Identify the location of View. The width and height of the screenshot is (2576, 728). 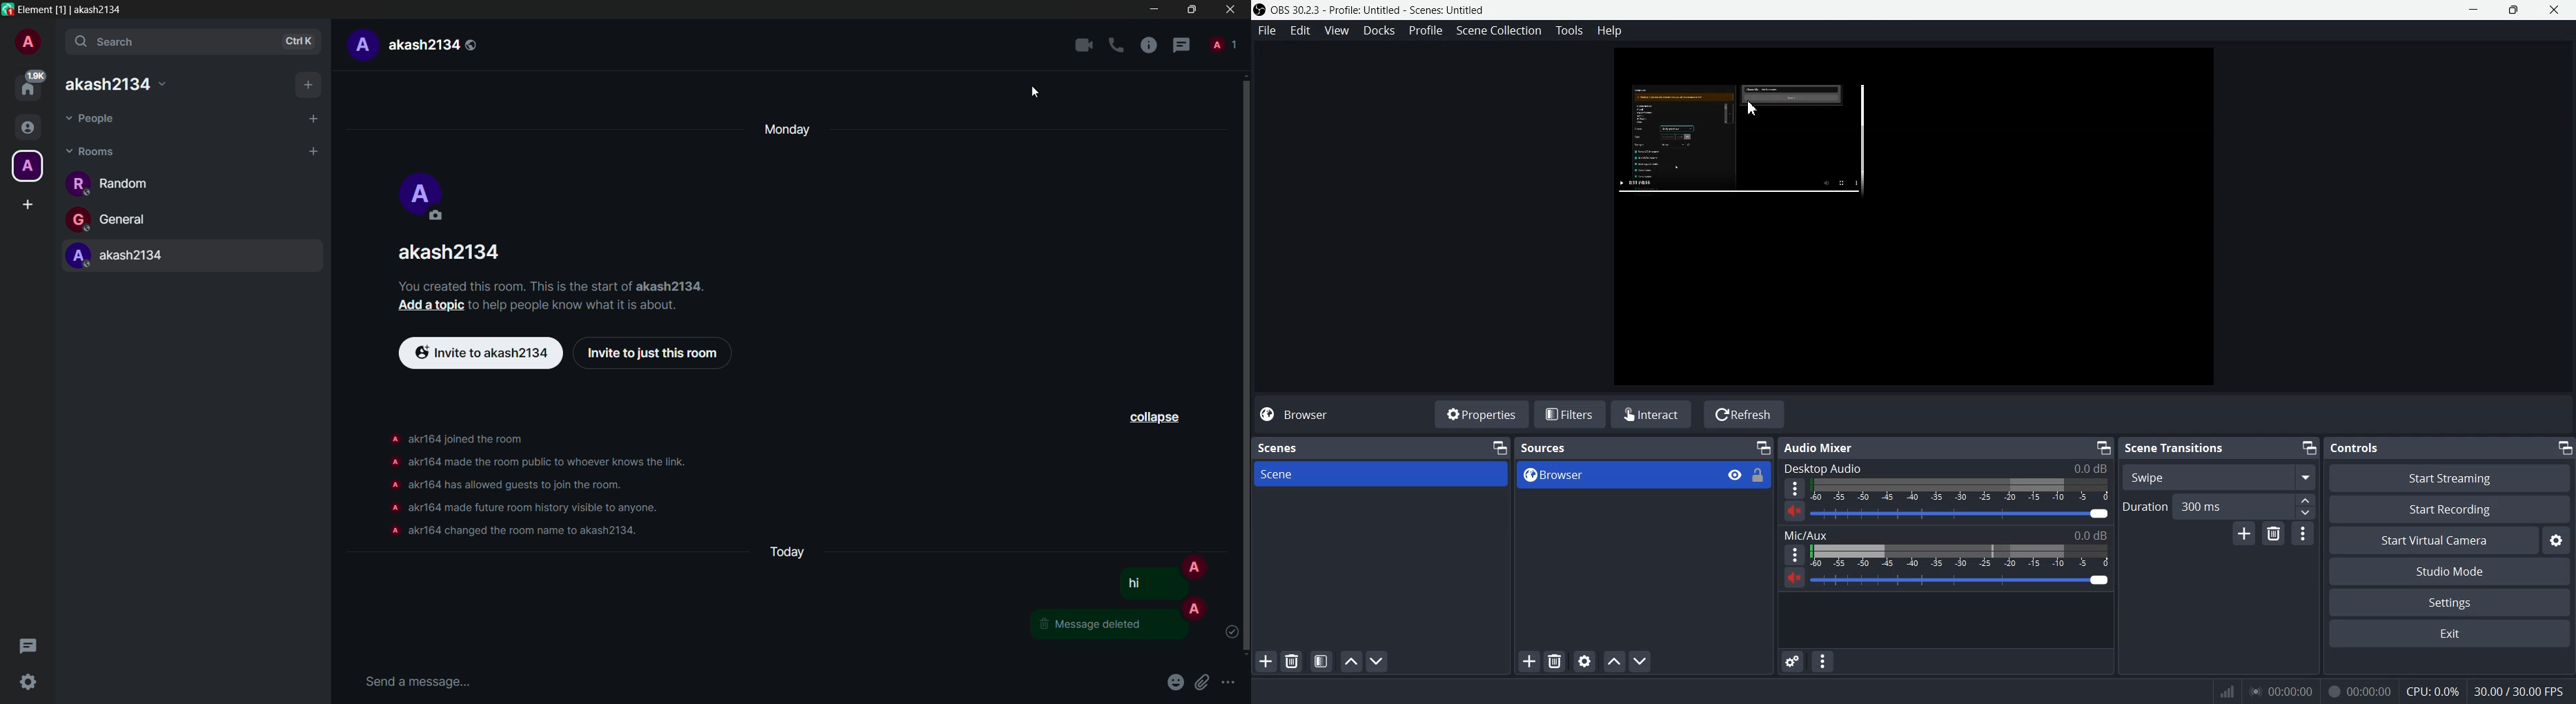
(1339, 30).